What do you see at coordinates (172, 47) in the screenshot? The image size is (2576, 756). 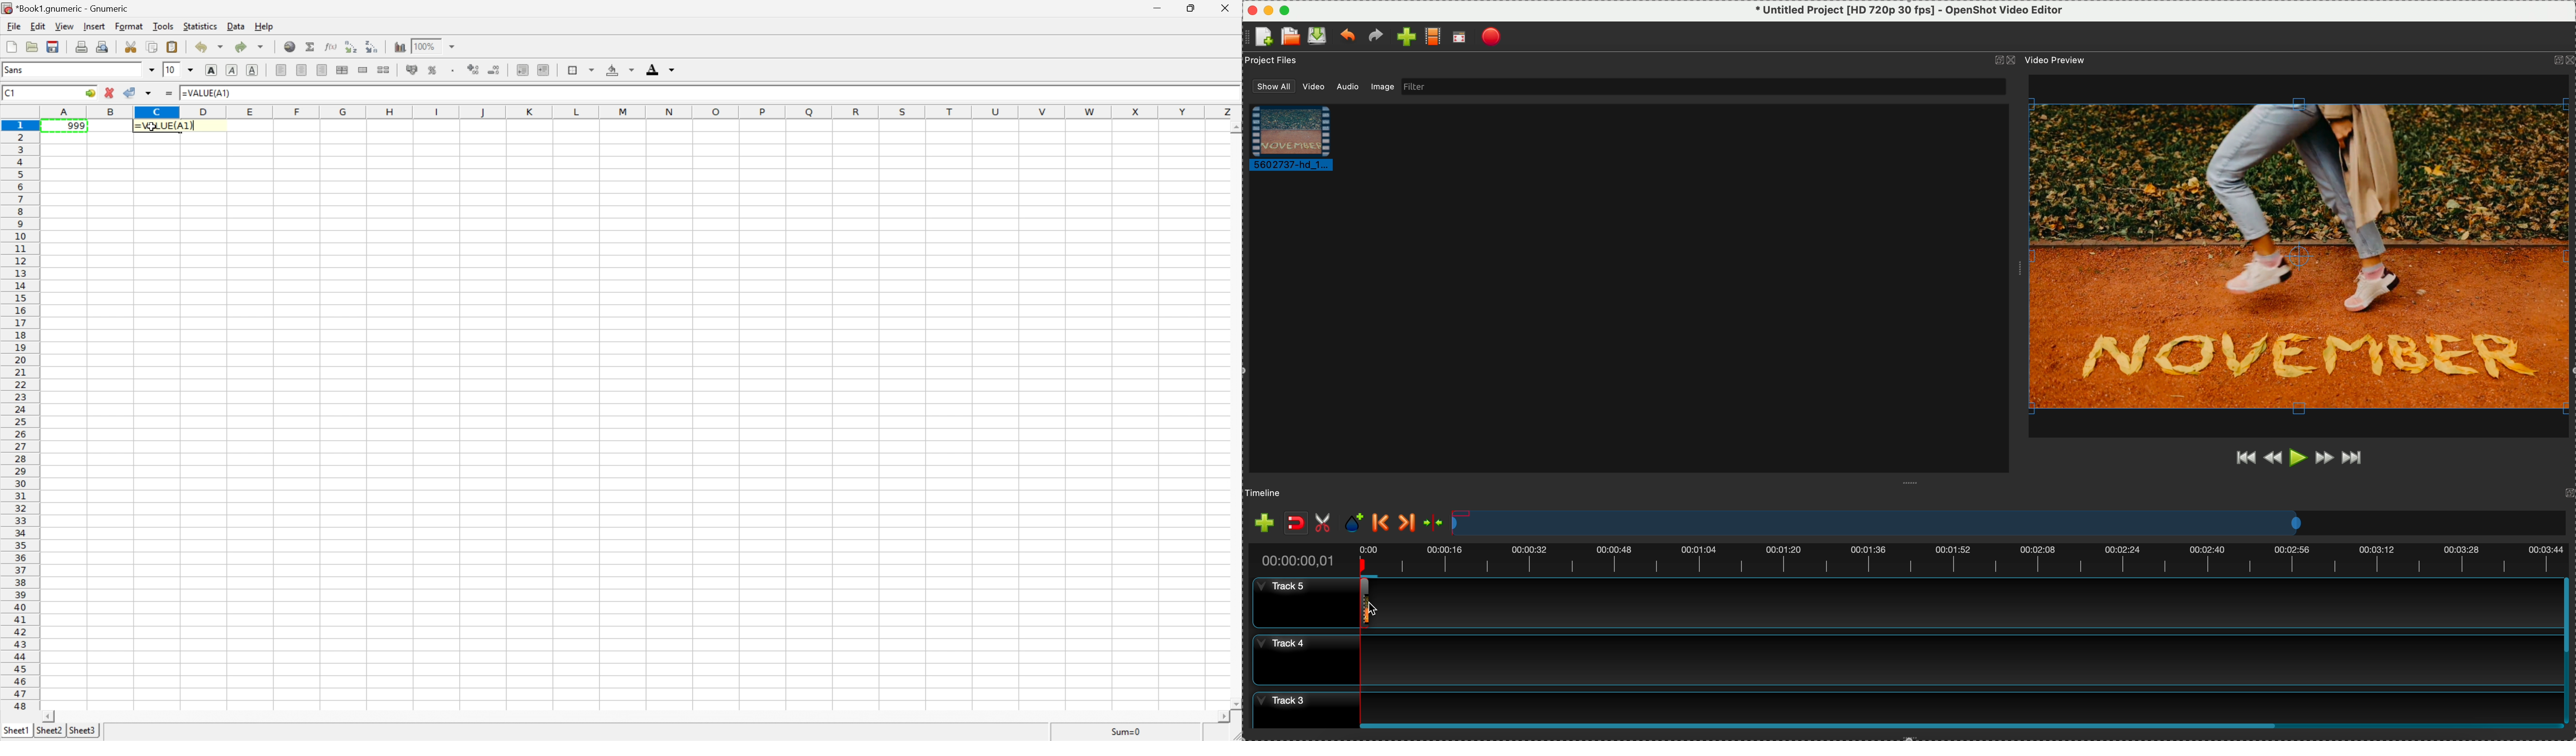 I see `paste` at bounding box center [172, 47].